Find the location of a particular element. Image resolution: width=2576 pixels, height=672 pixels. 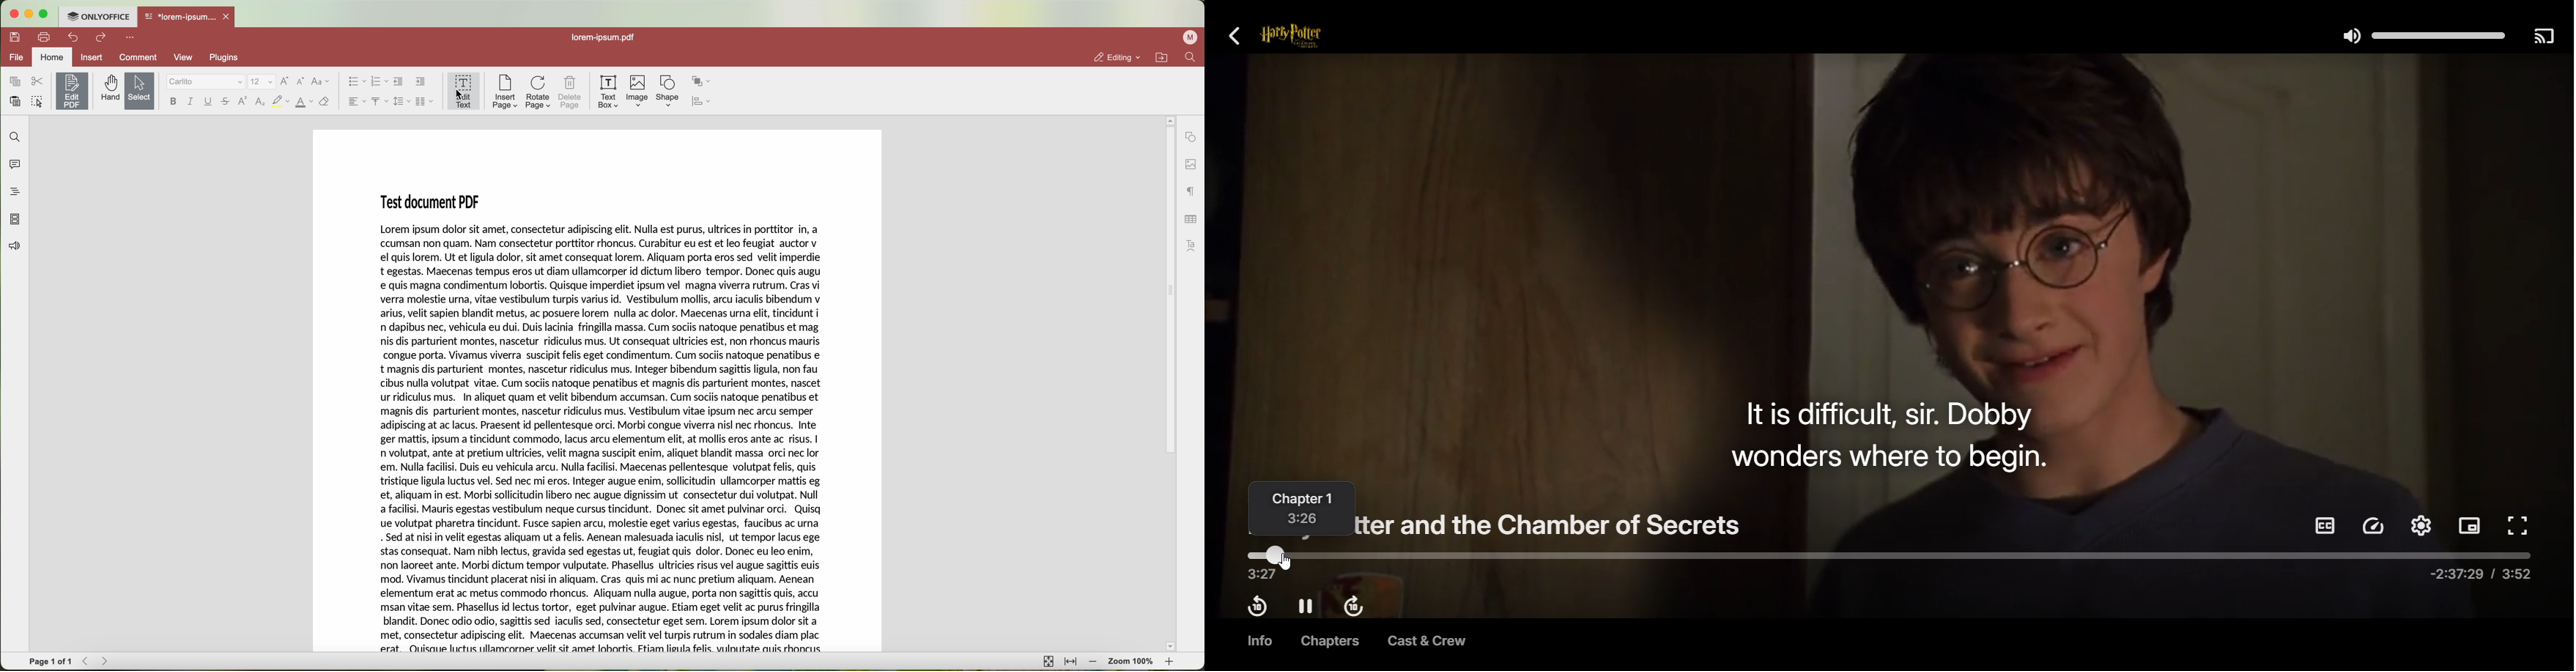

insert page is located at coordinates (506, 92).